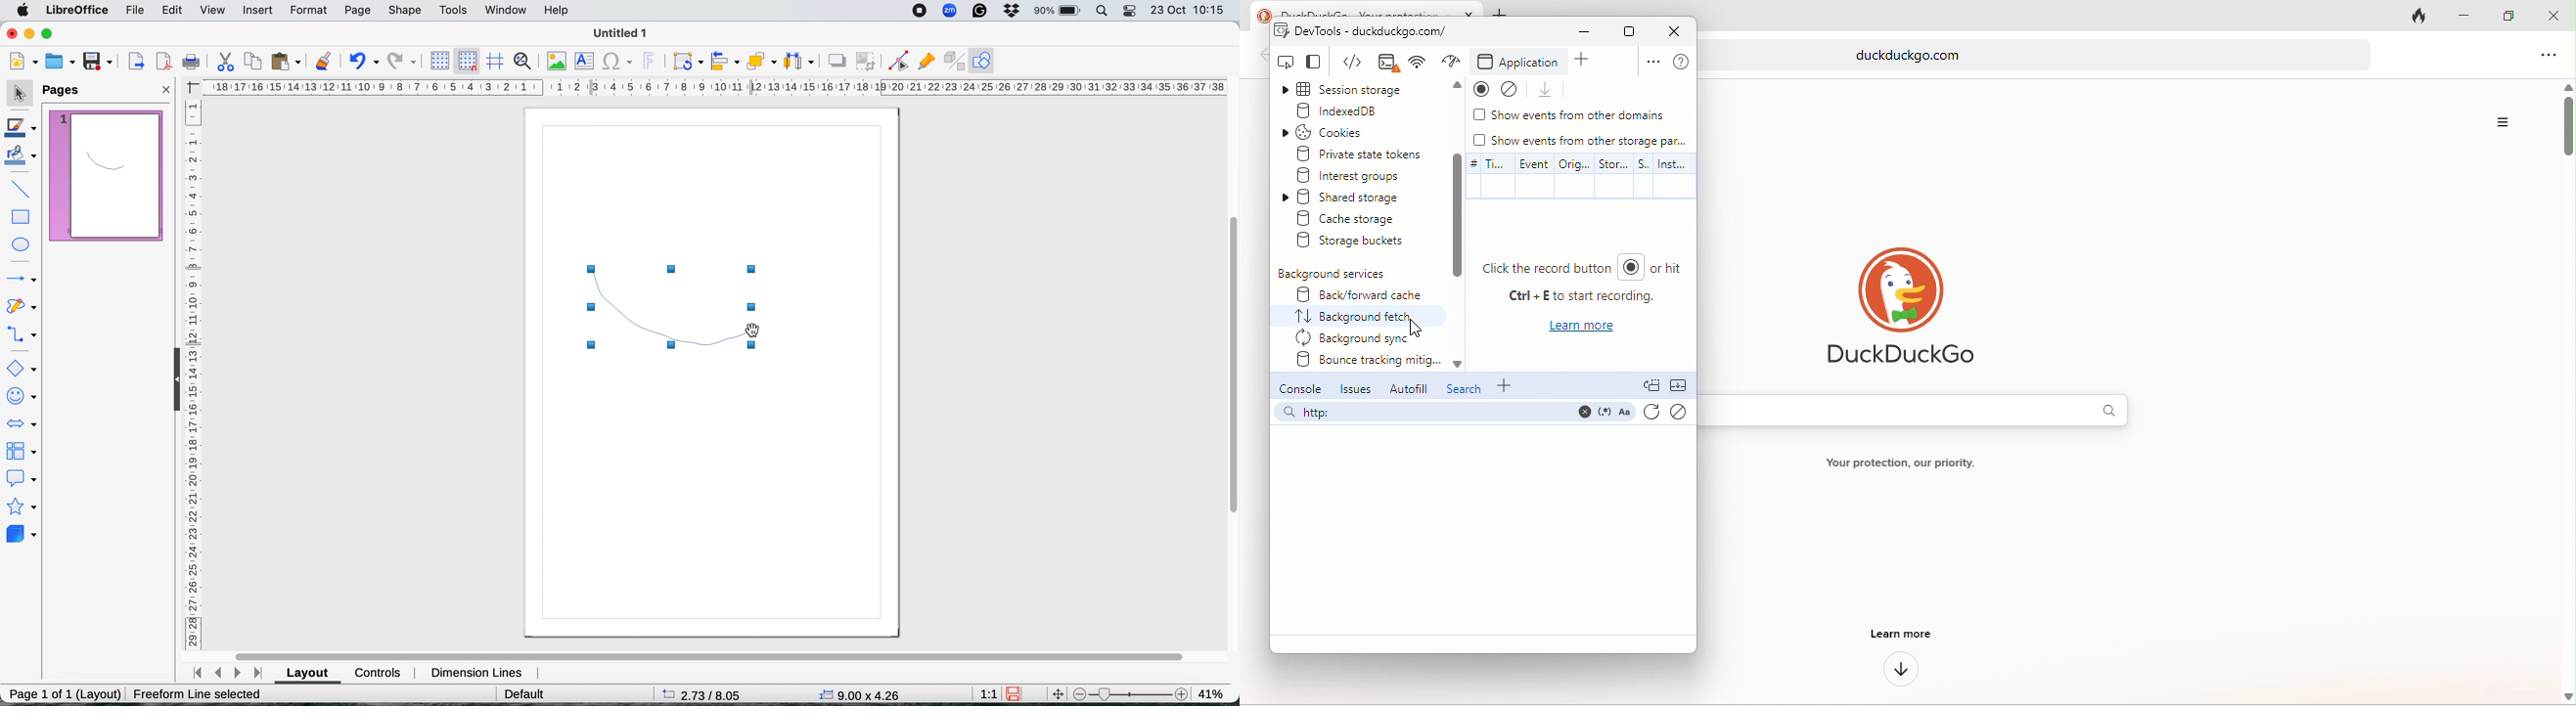 This screenshot has height=728, width=2576. I want to click on maximise, so click(47, 33).